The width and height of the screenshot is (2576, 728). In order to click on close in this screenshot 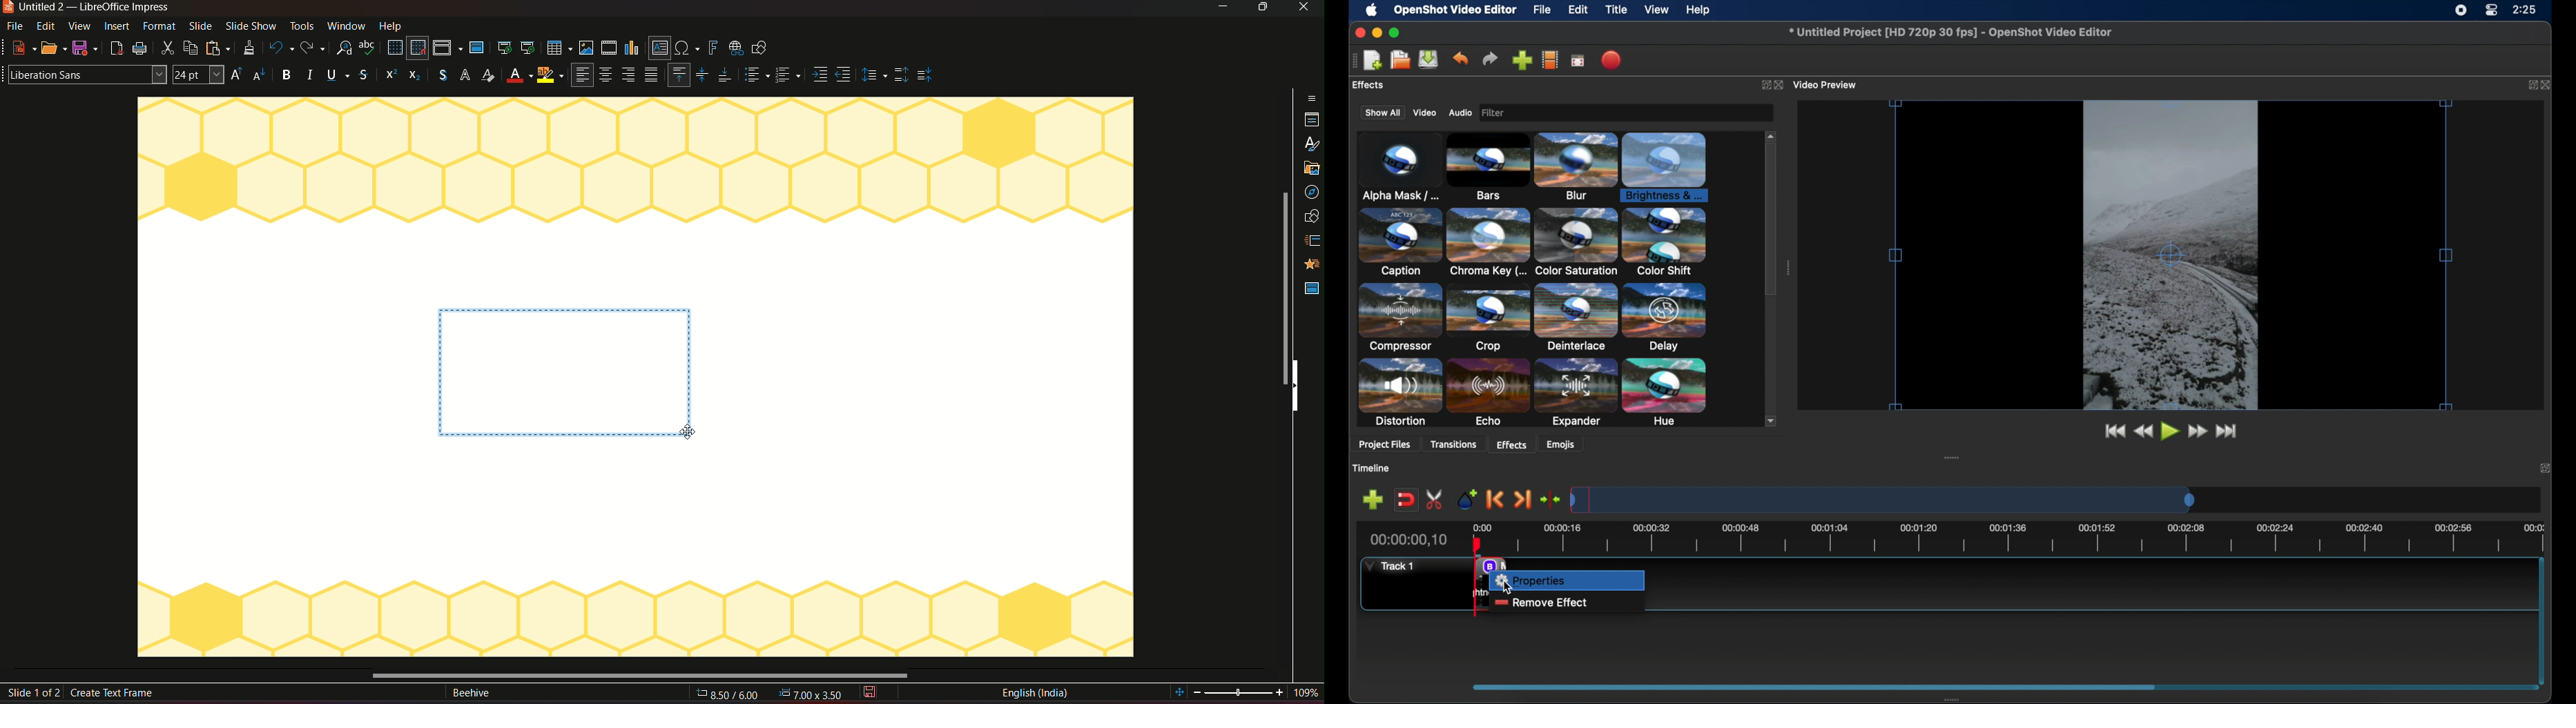, I will do `click(2548, 84)`.